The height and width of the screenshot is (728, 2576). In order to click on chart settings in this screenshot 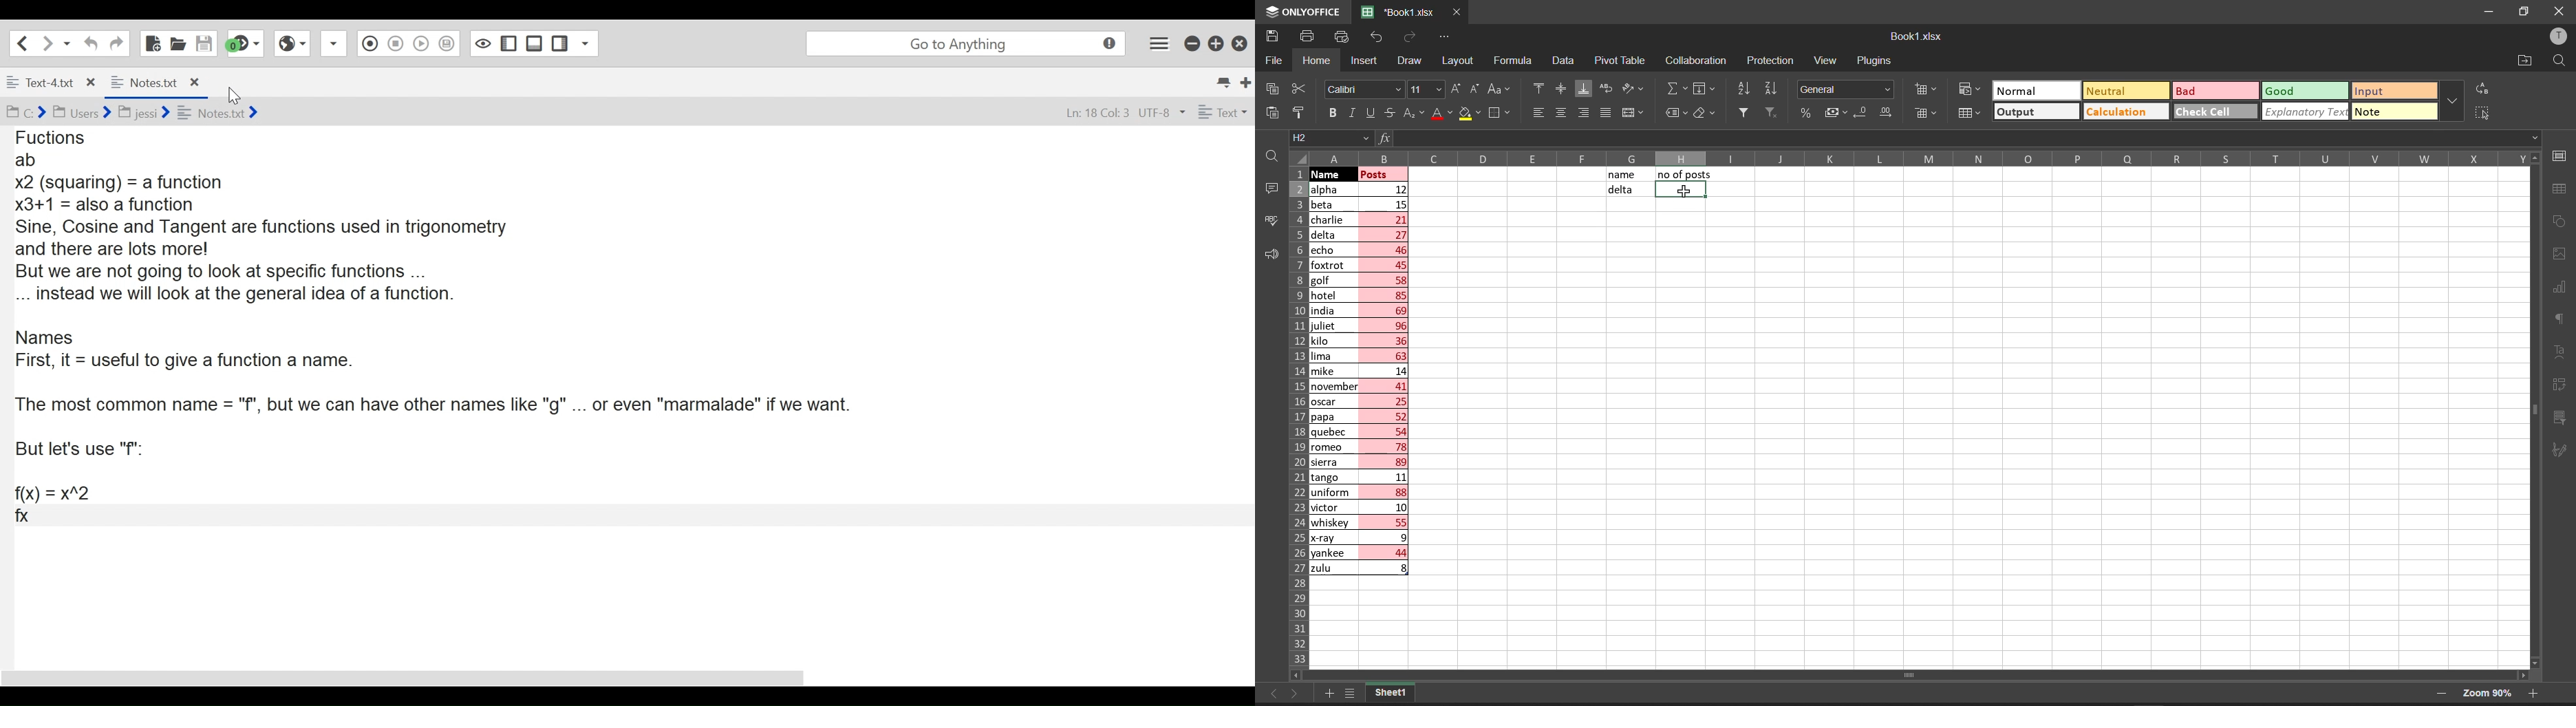, I will do `click(2564, 288)`.